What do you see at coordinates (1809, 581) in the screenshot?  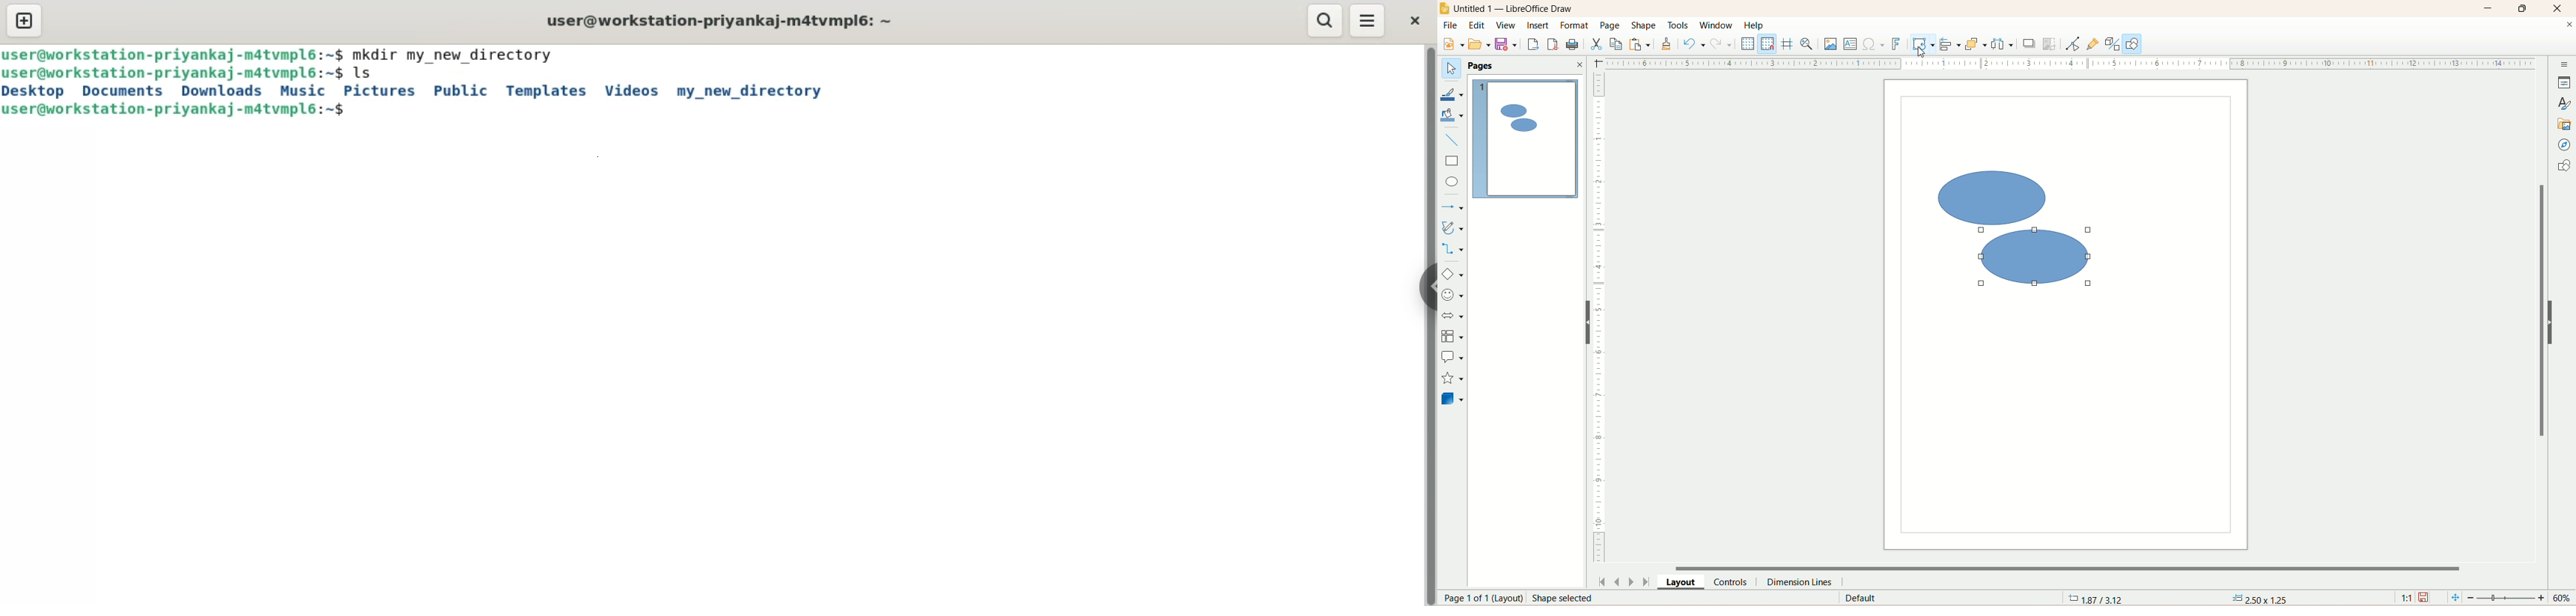 I see `dimension lines` at bounding box center [1809, 581].